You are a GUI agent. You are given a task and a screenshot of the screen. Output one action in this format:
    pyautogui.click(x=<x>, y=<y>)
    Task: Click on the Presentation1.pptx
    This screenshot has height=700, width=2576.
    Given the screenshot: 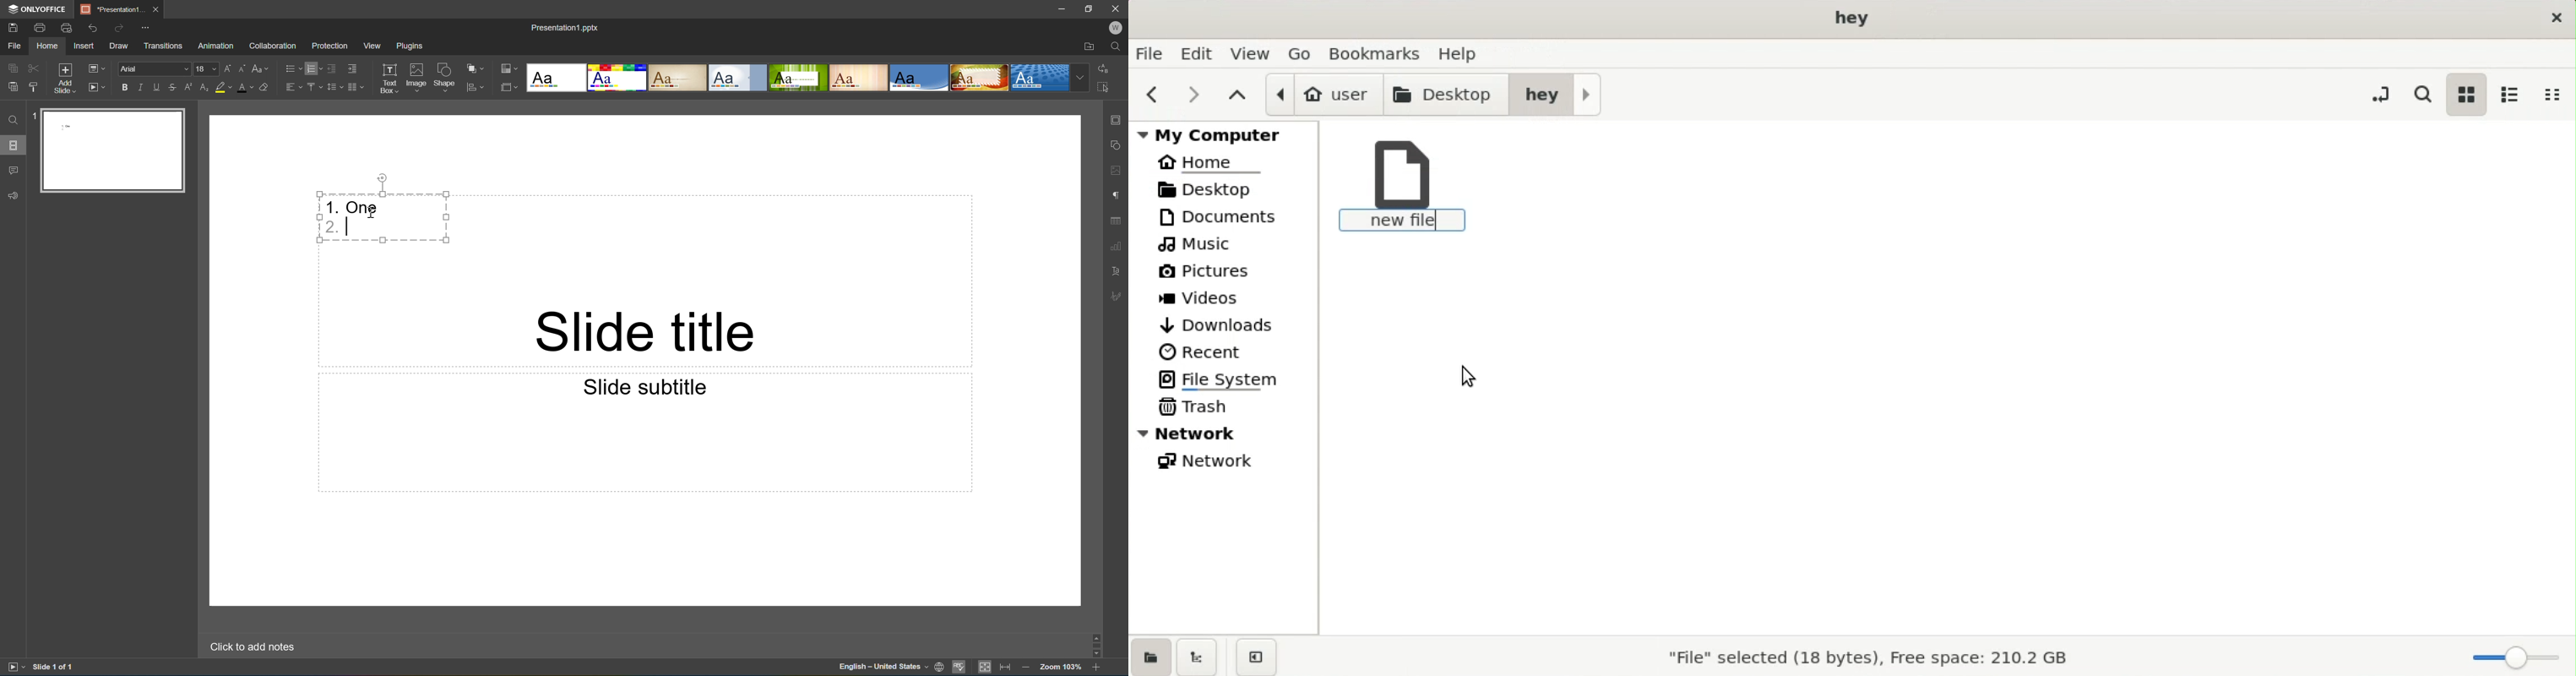 What is the action you would take?
    pyautogui.click(x=565, y=29)
    